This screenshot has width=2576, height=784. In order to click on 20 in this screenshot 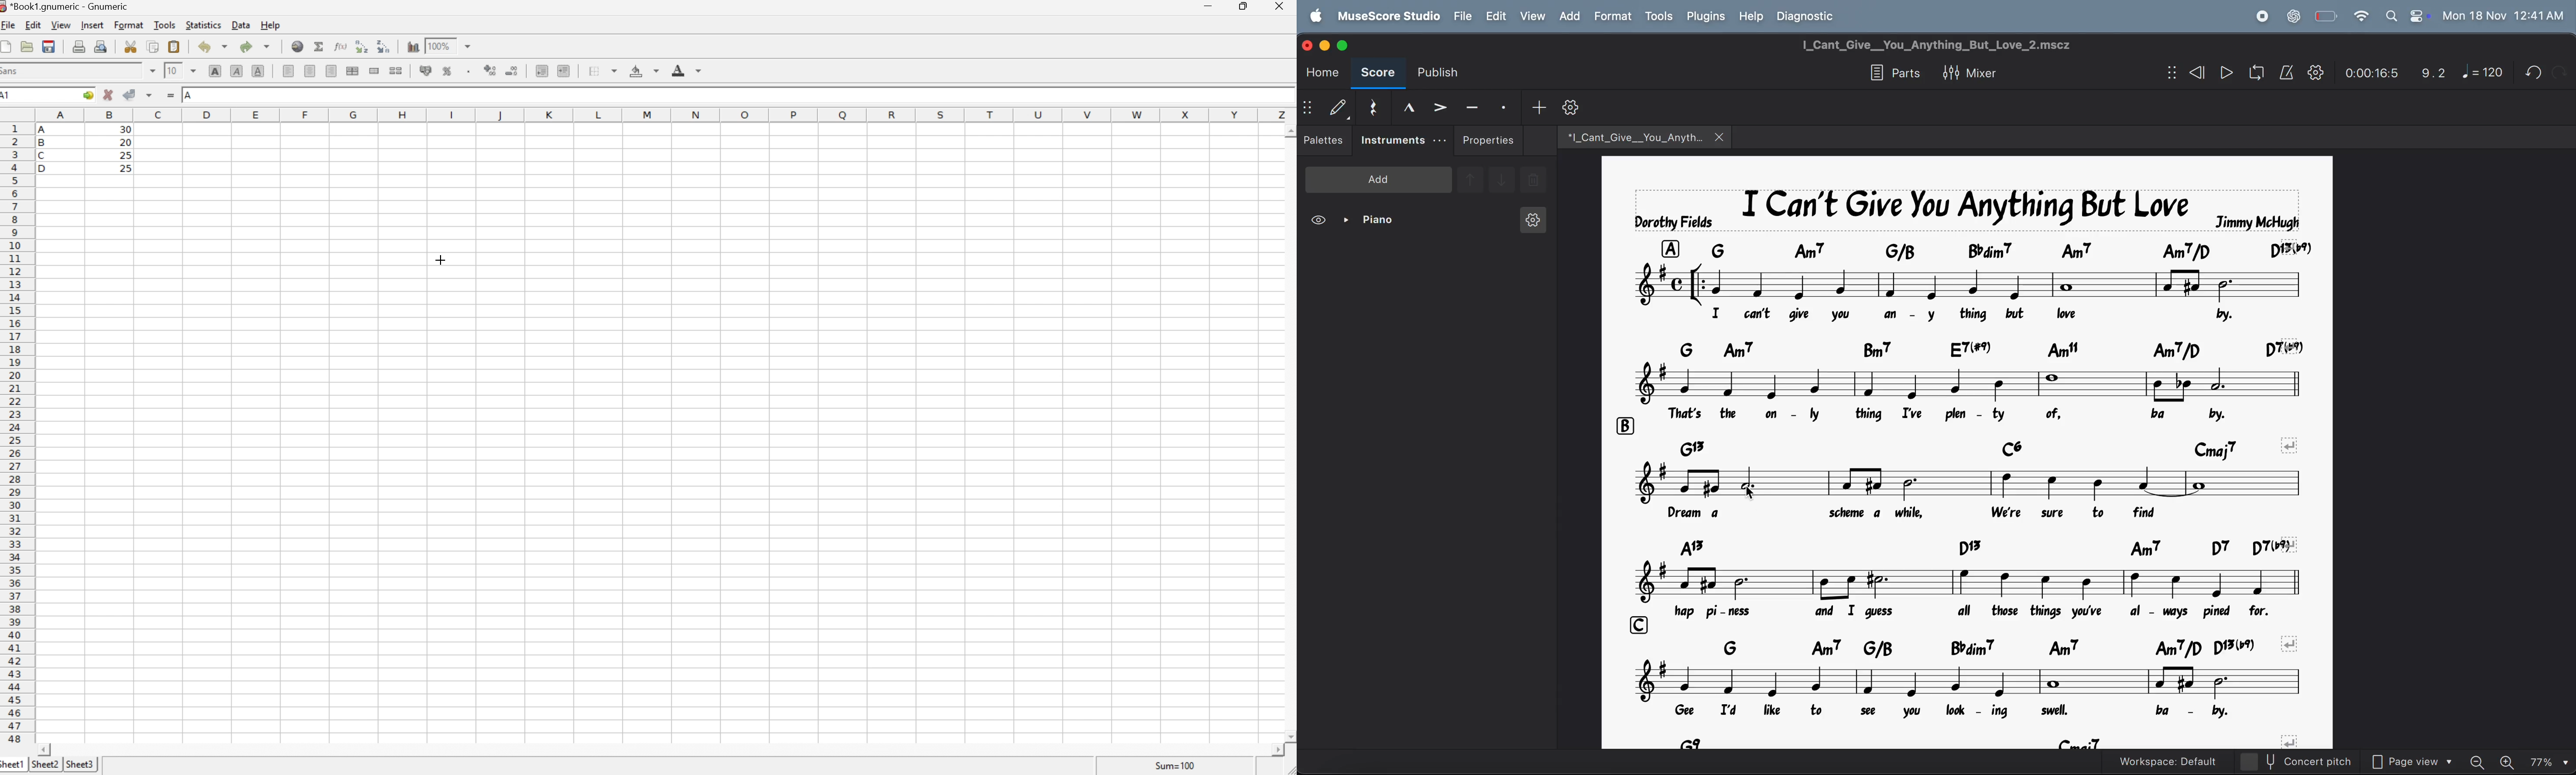, I will do `click(125, 142)`.